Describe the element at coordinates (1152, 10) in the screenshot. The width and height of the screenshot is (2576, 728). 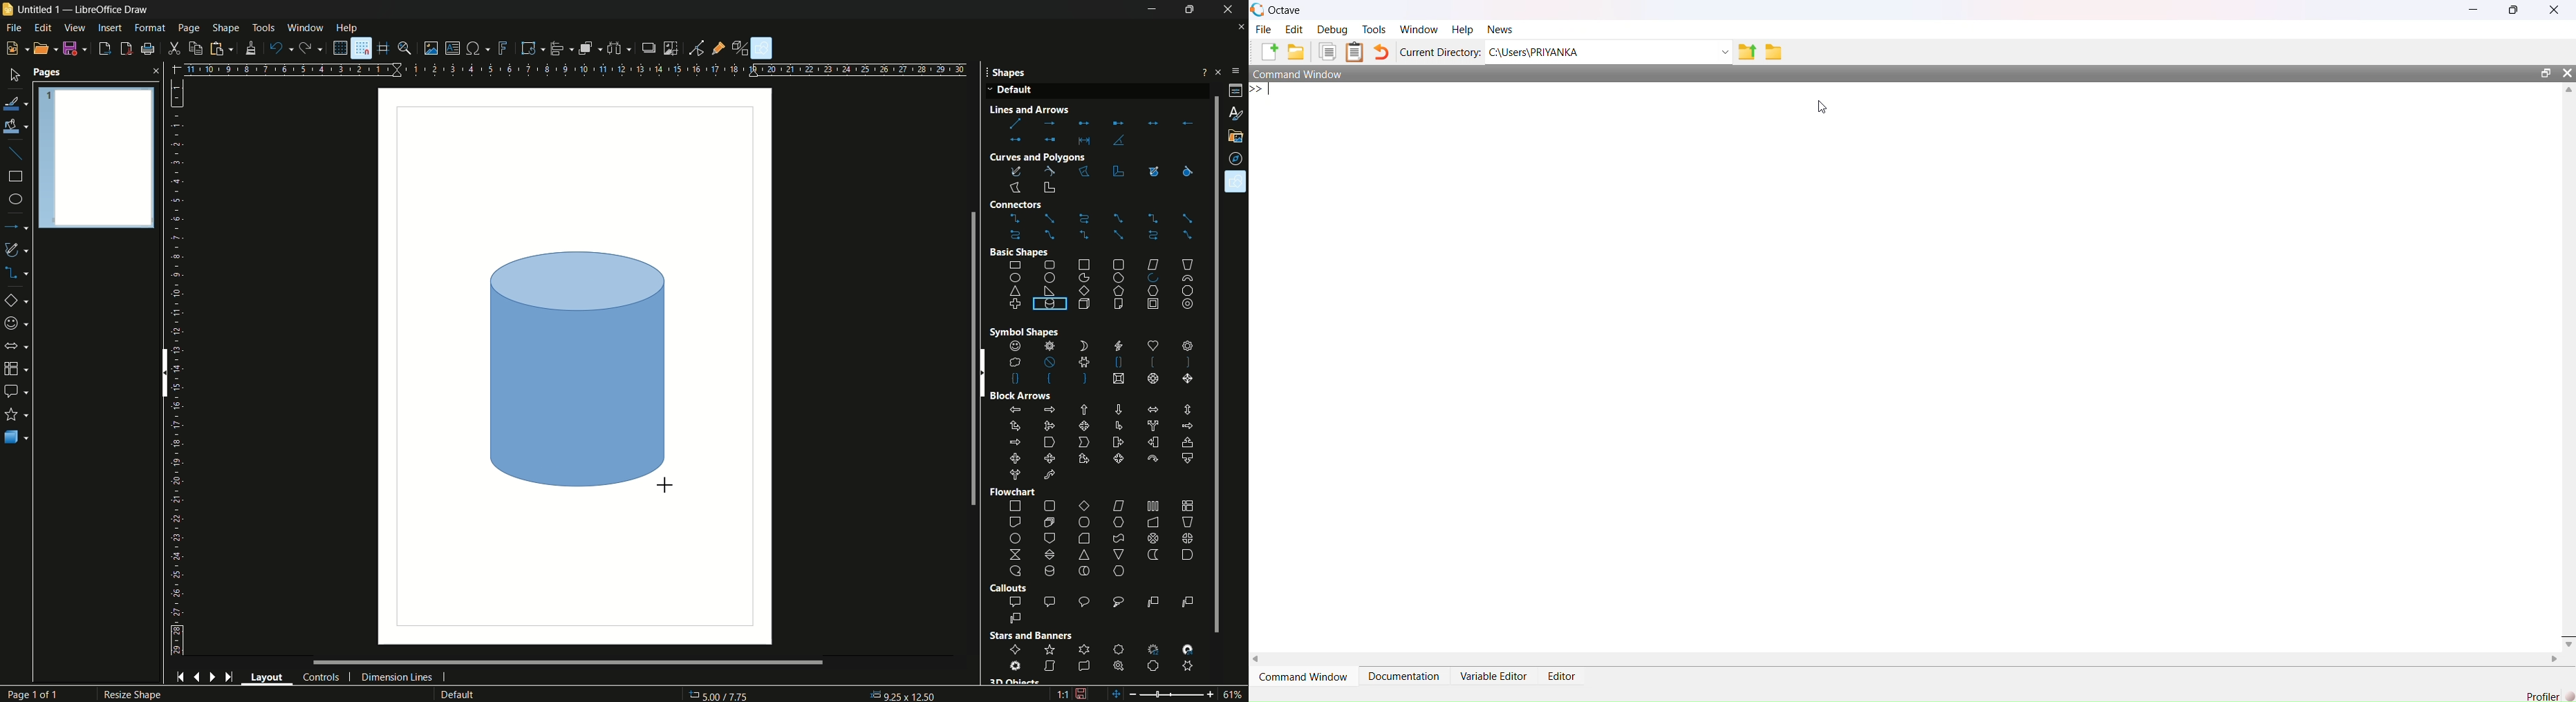
I see `minimize` at that location.